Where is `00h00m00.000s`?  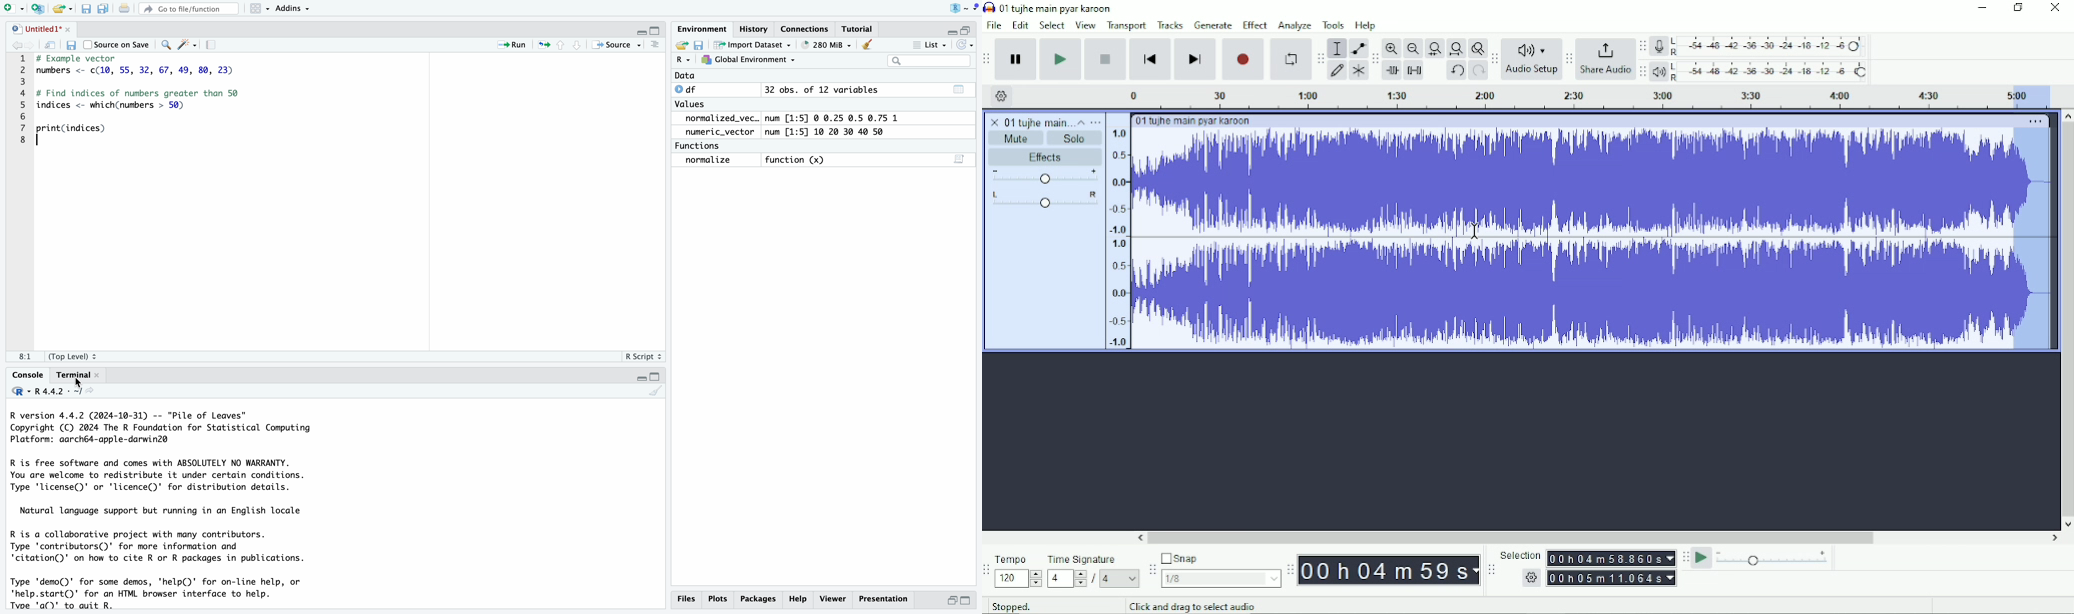
00h00m00.000s is located at coordinates (1612, 559).